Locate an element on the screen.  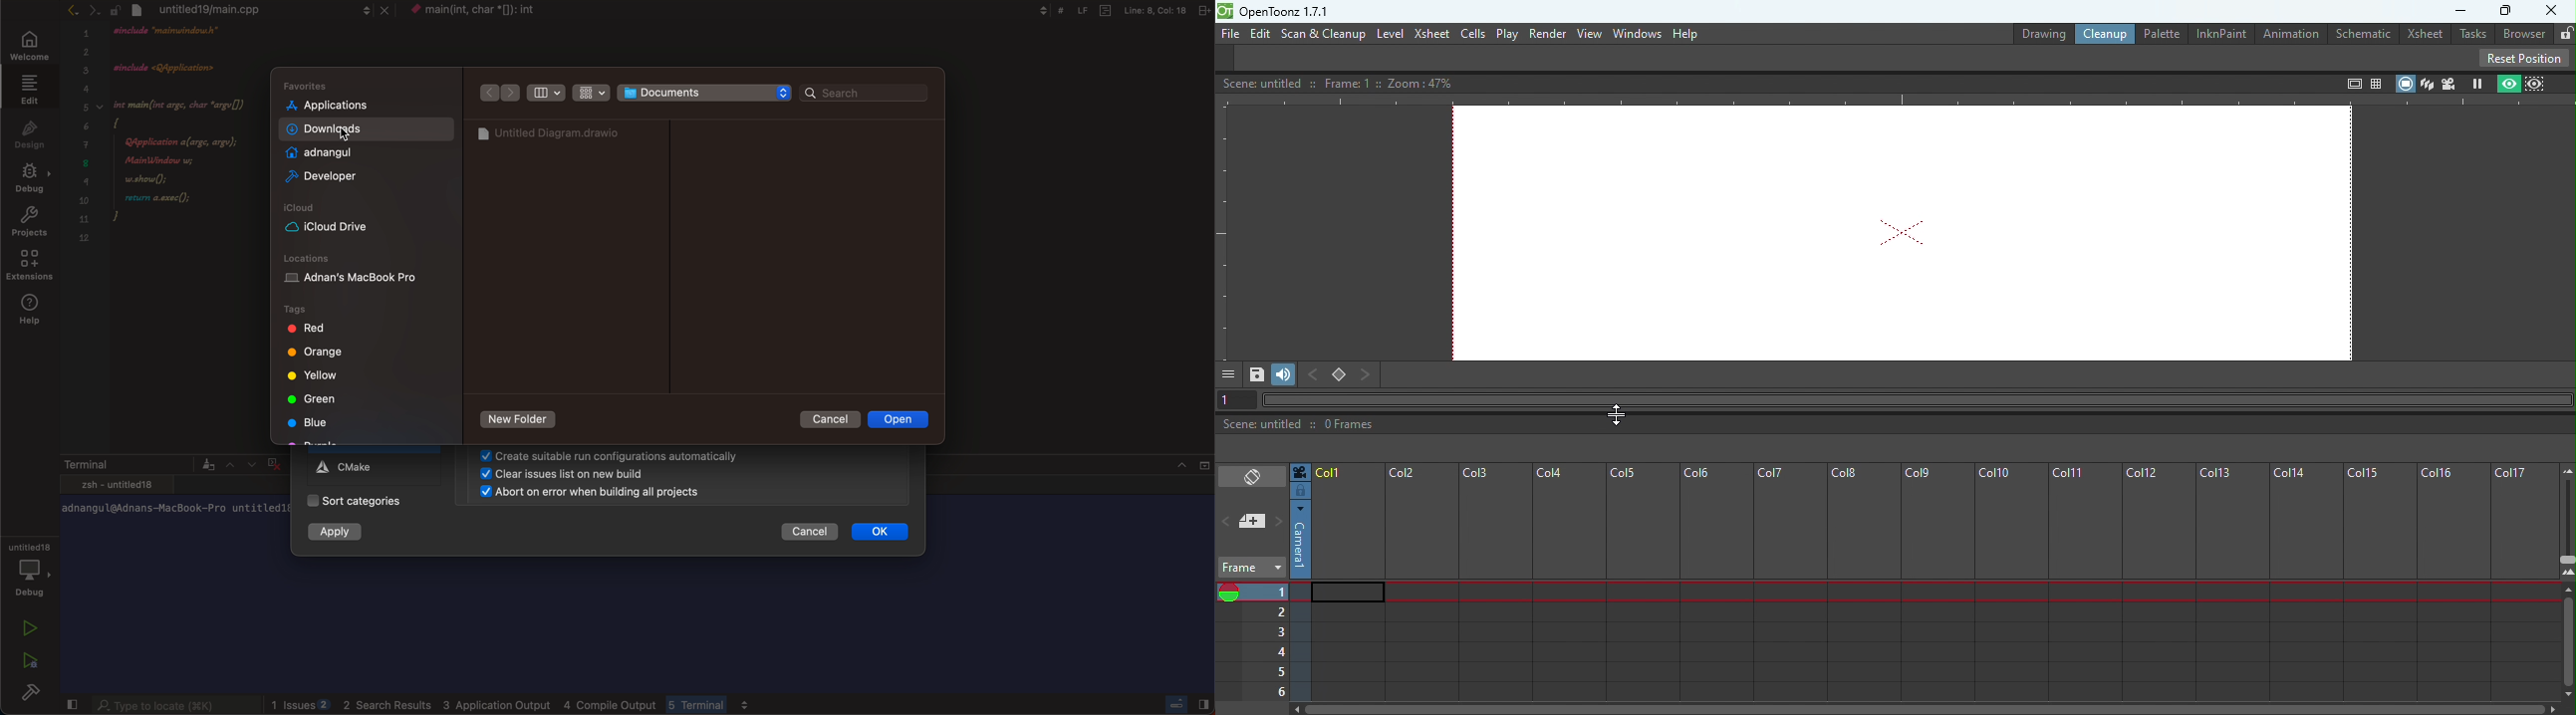
cancel is located at coordinates (834, 421).